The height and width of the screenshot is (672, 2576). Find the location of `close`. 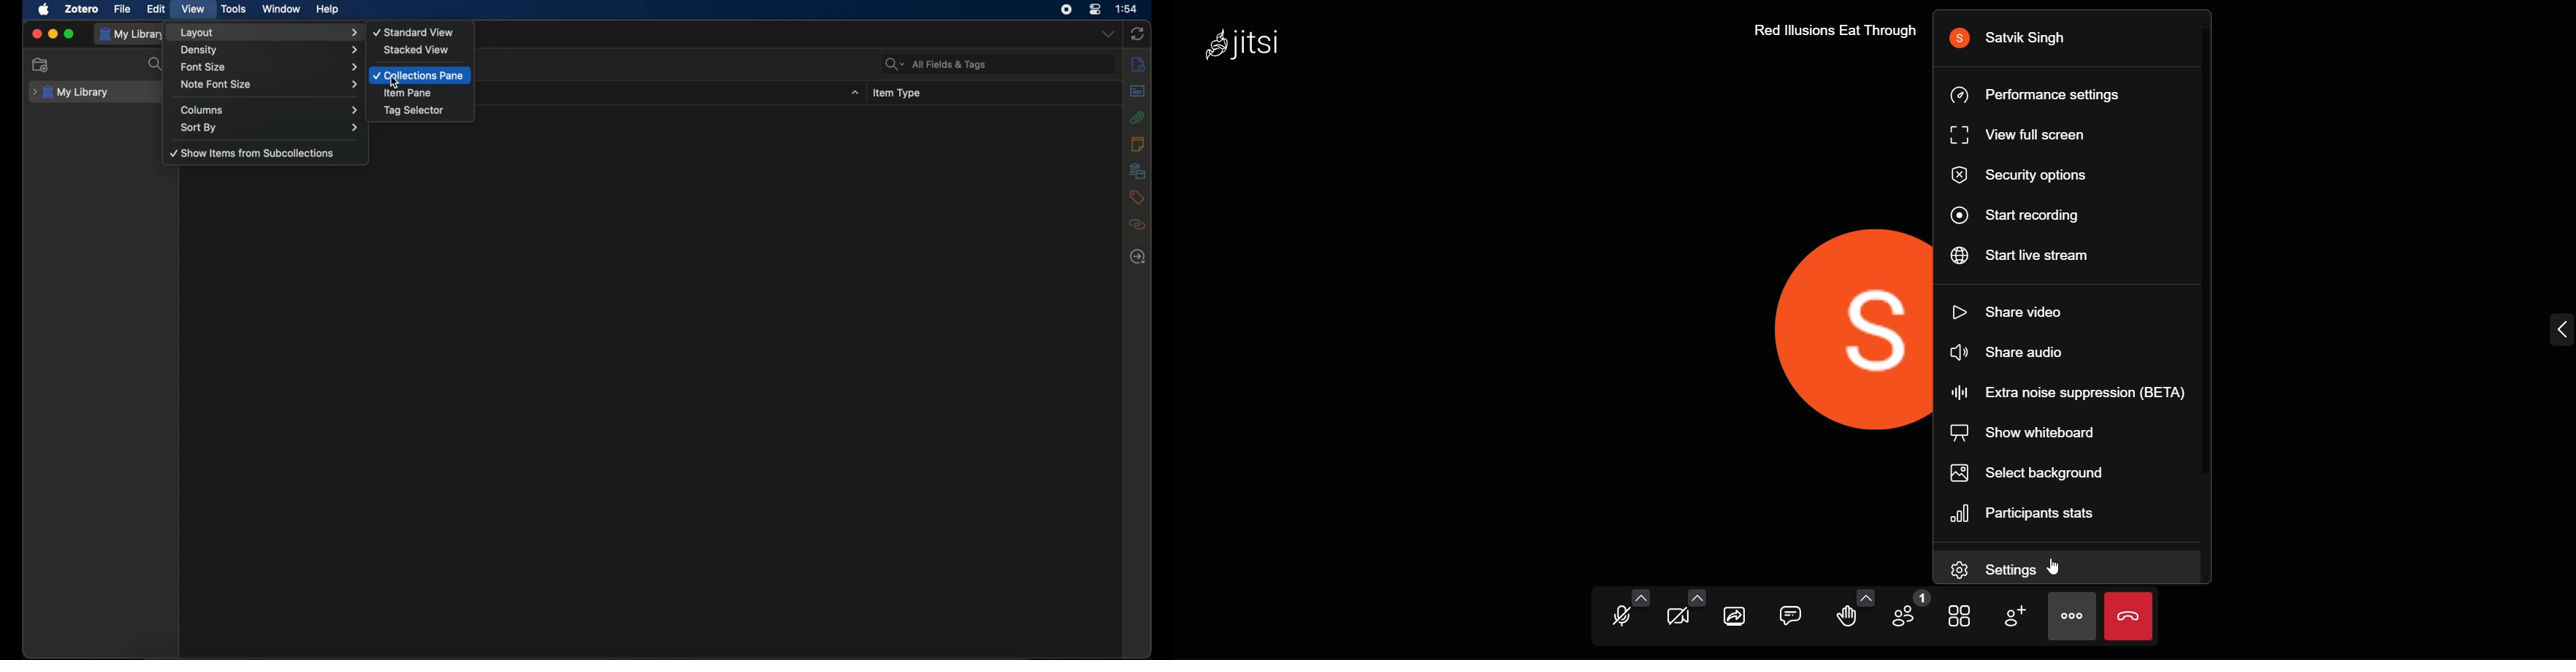

close is located at coordinates (35, 34).